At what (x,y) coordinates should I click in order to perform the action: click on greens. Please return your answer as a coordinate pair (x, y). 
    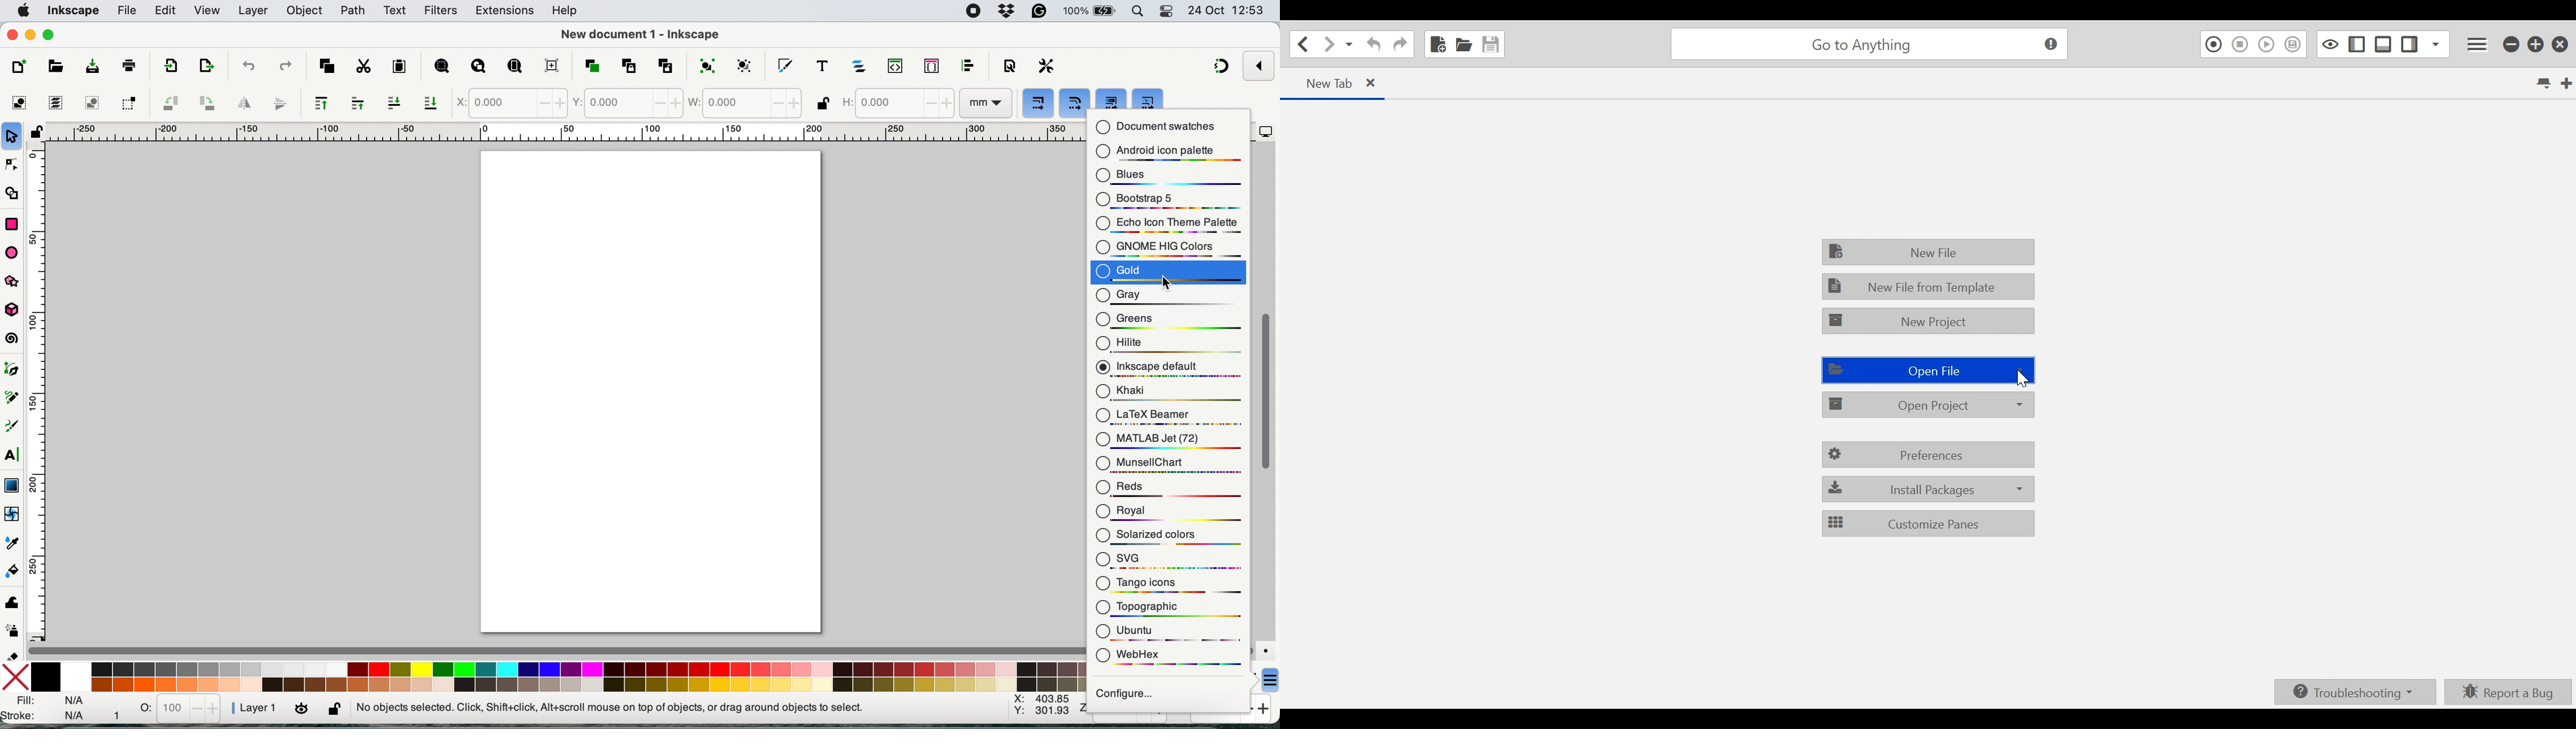
    Looking at the image, I should click on (1167, 320).